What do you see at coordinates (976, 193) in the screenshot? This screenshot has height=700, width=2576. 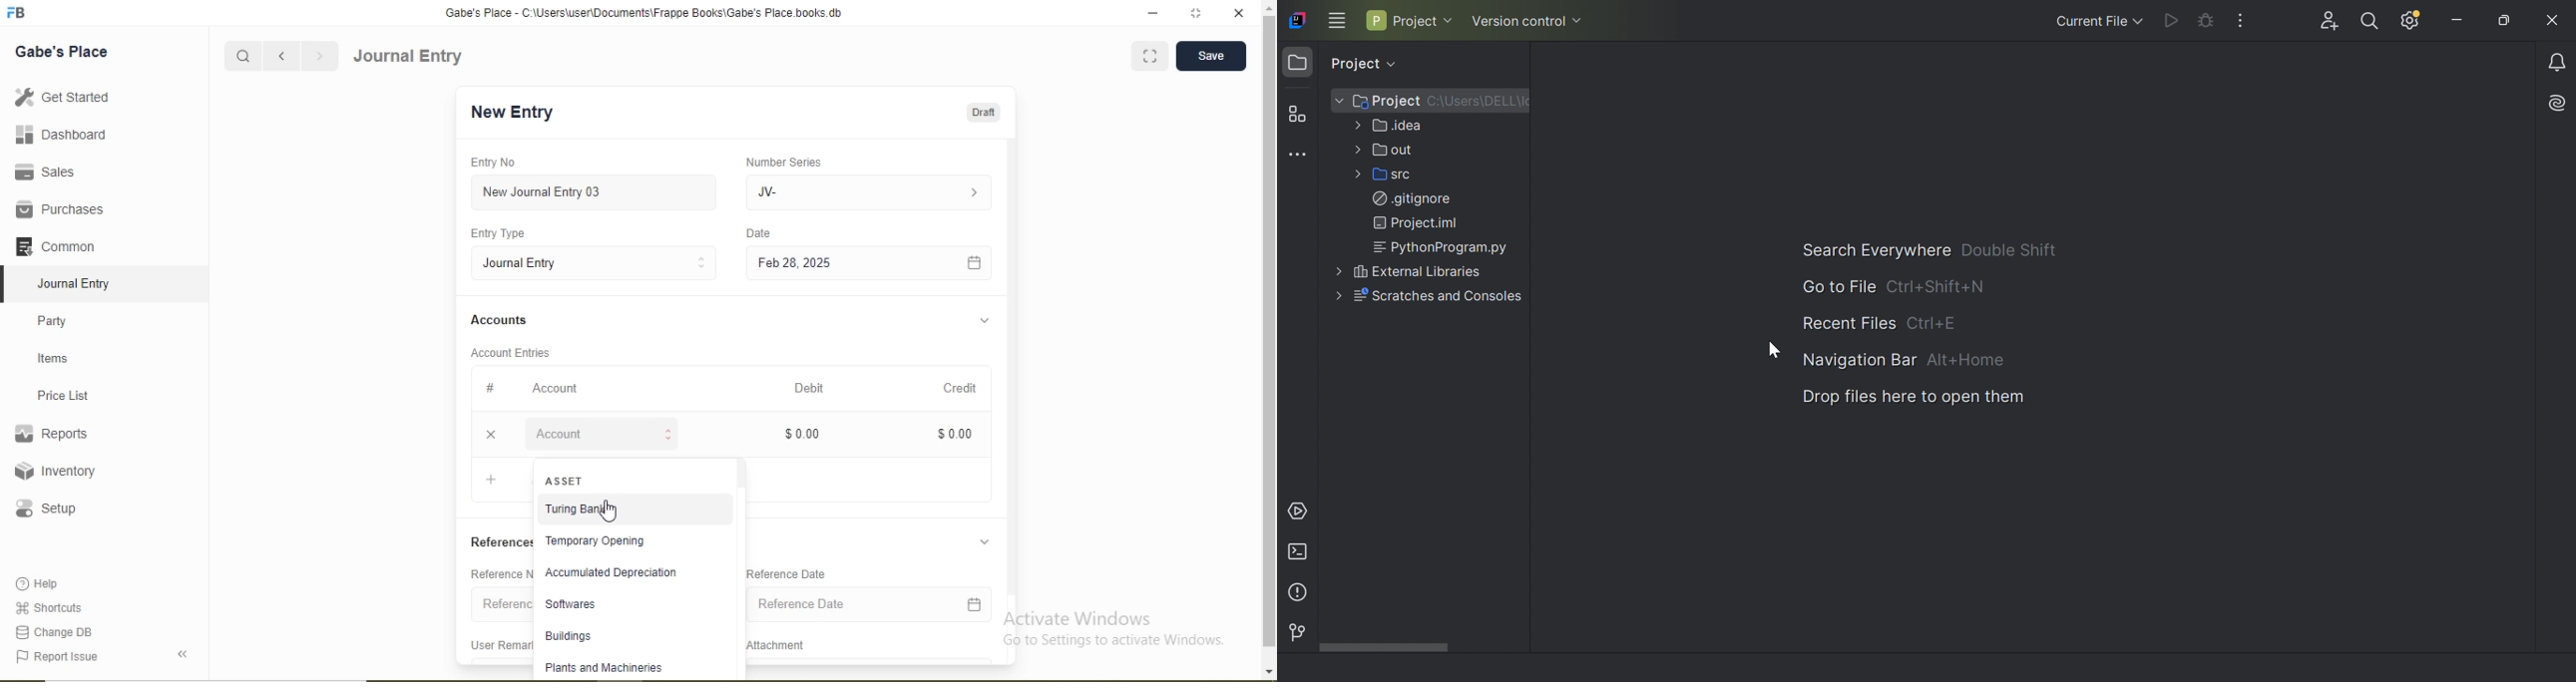 I see `Dropdown` at bounding box center [976, 193].